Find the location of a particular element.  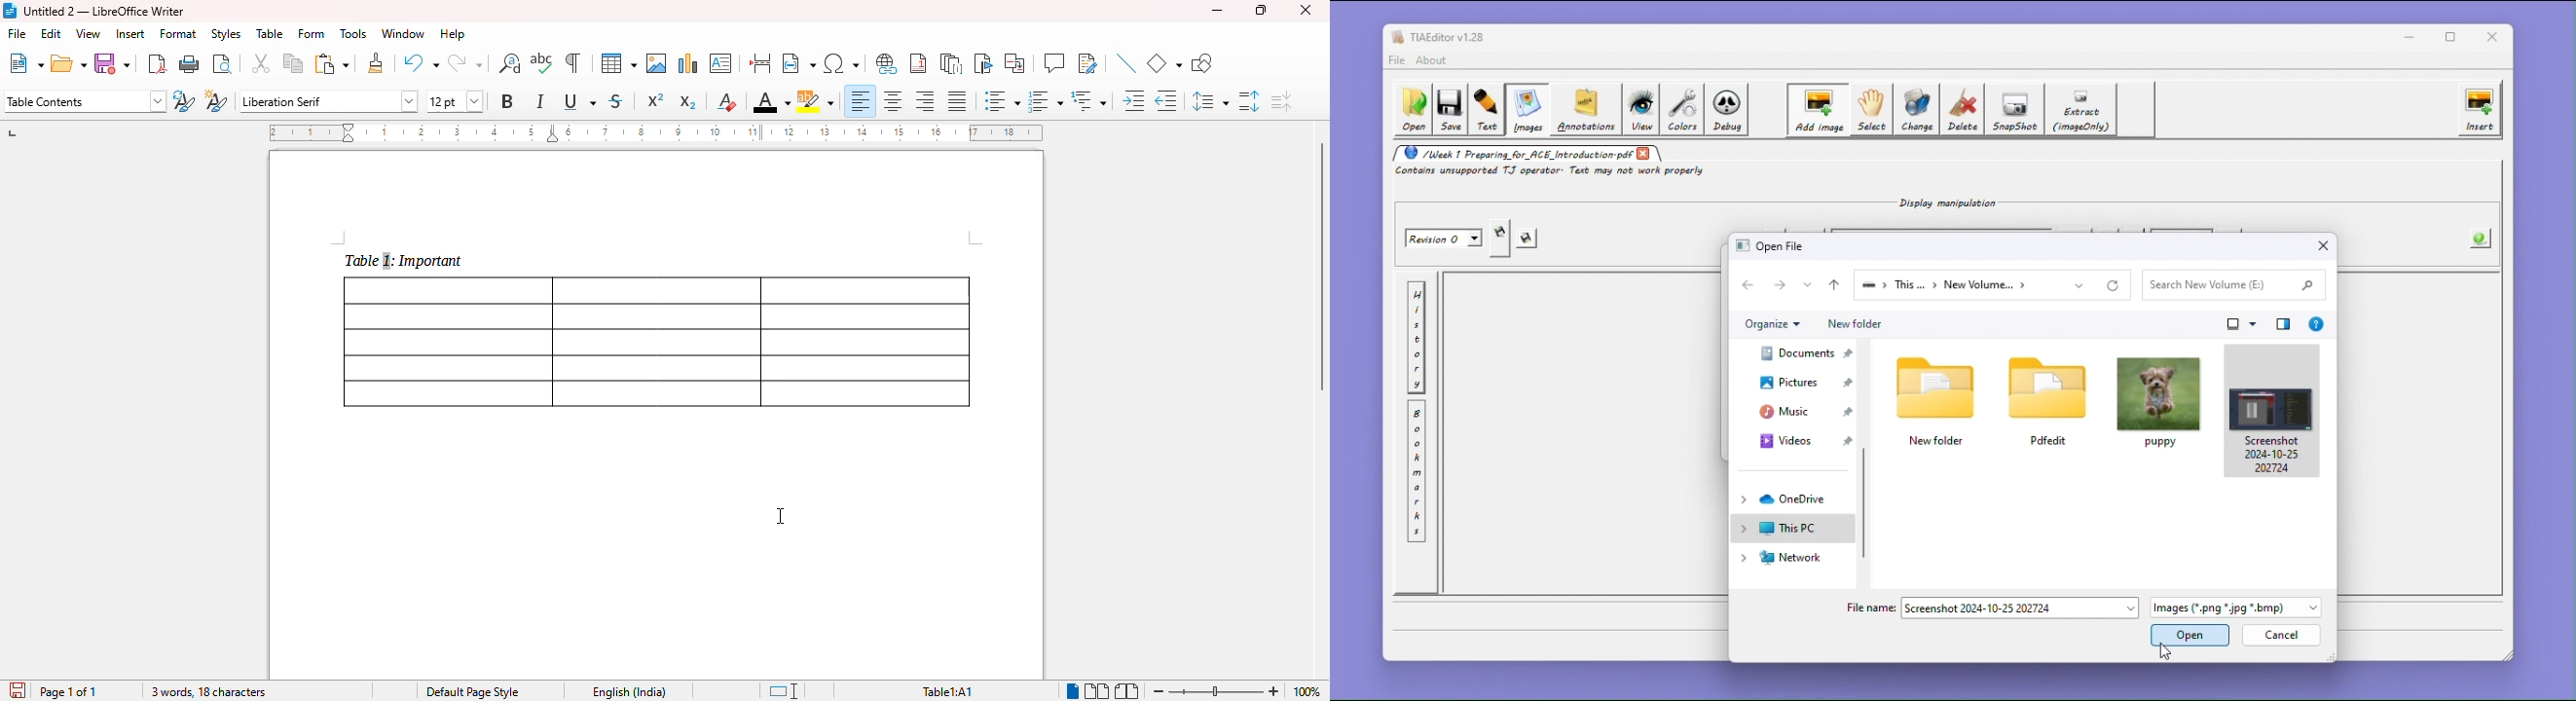

table is located at coordinates (270, 33).